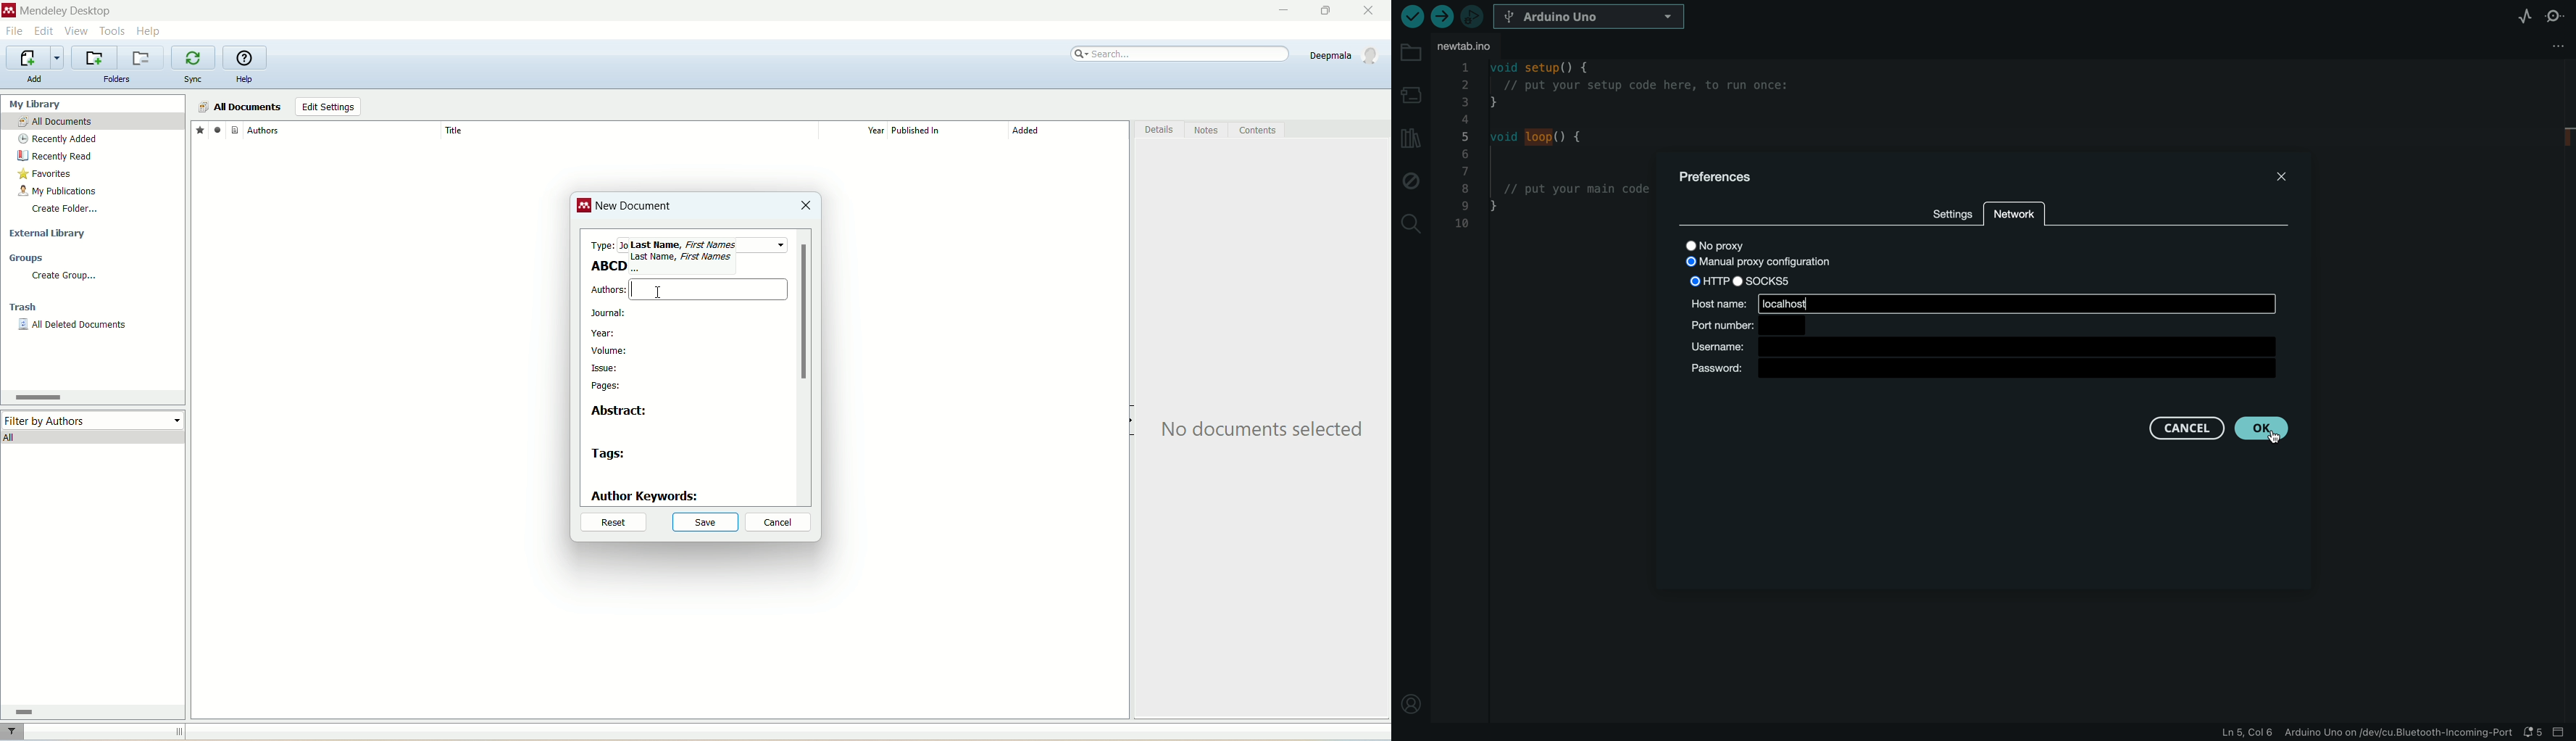 This screenshot has width=2576, height=756. What do you see at coordinates (195, 58) in the screenshot?
I see `synchronize library with mendeley web` at bounding box center [195, 58].